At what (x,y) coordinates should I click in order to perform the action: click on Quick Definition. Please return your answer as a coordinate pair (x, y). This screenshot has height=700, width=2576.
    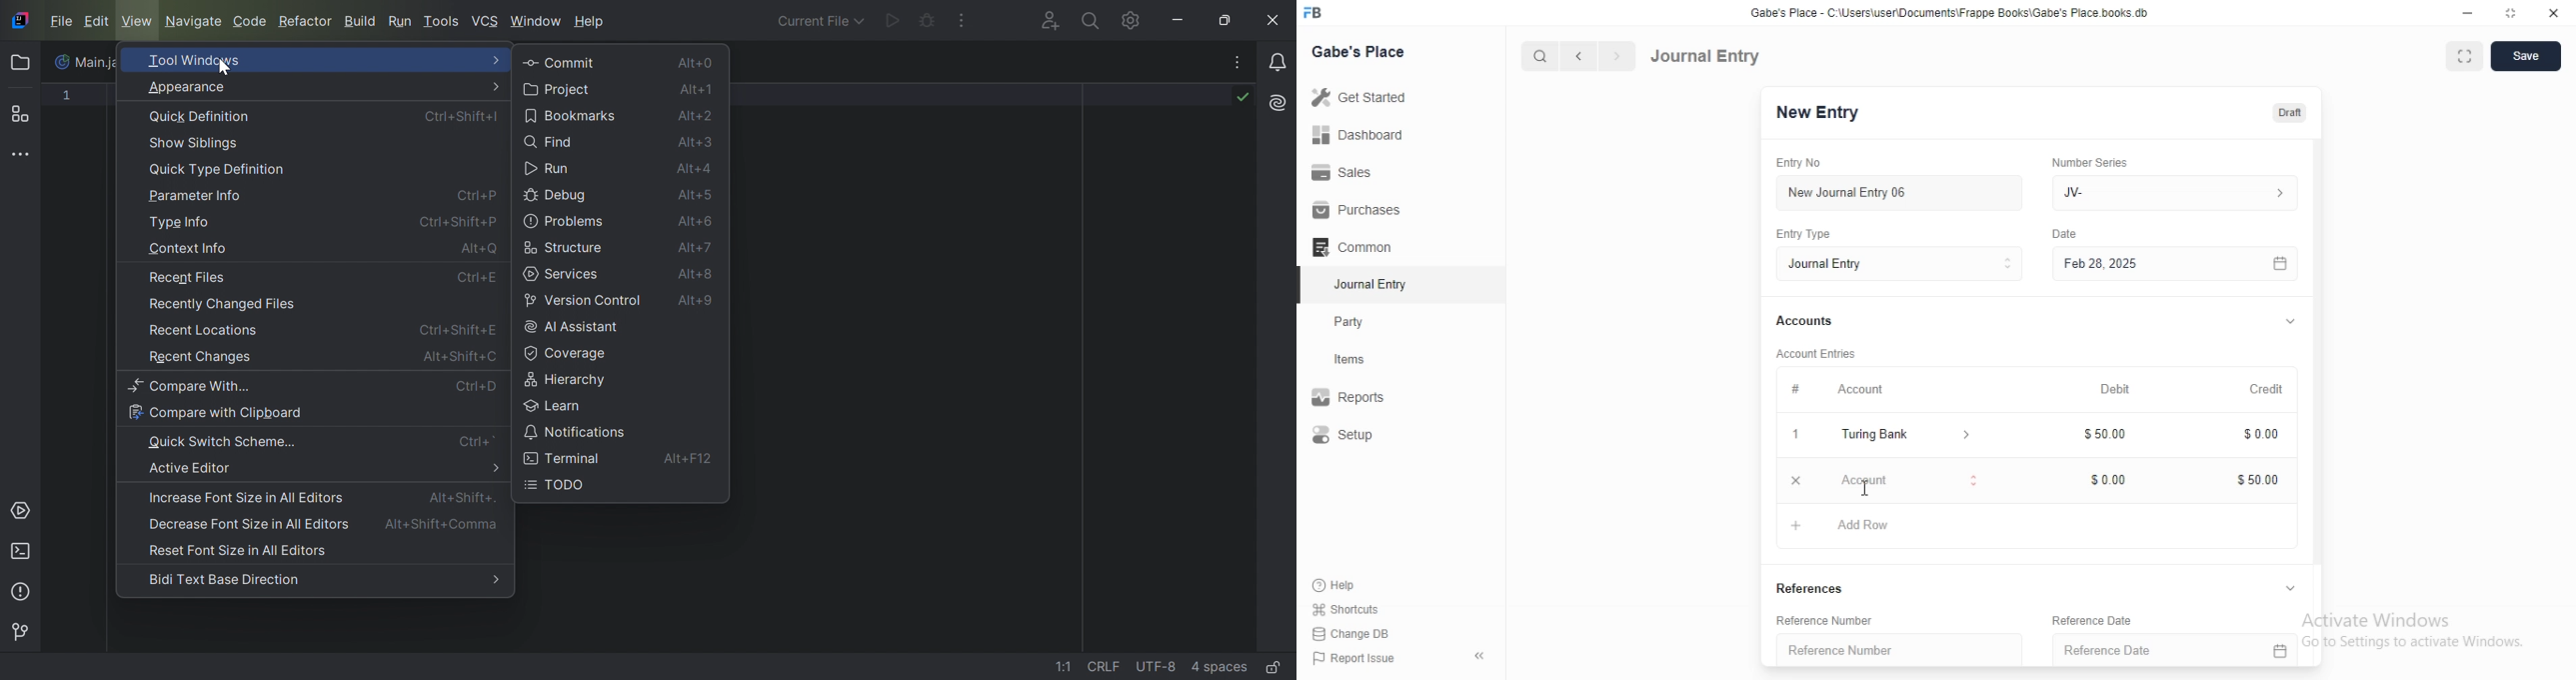
    Looking at the image, I should click on (201, 117).